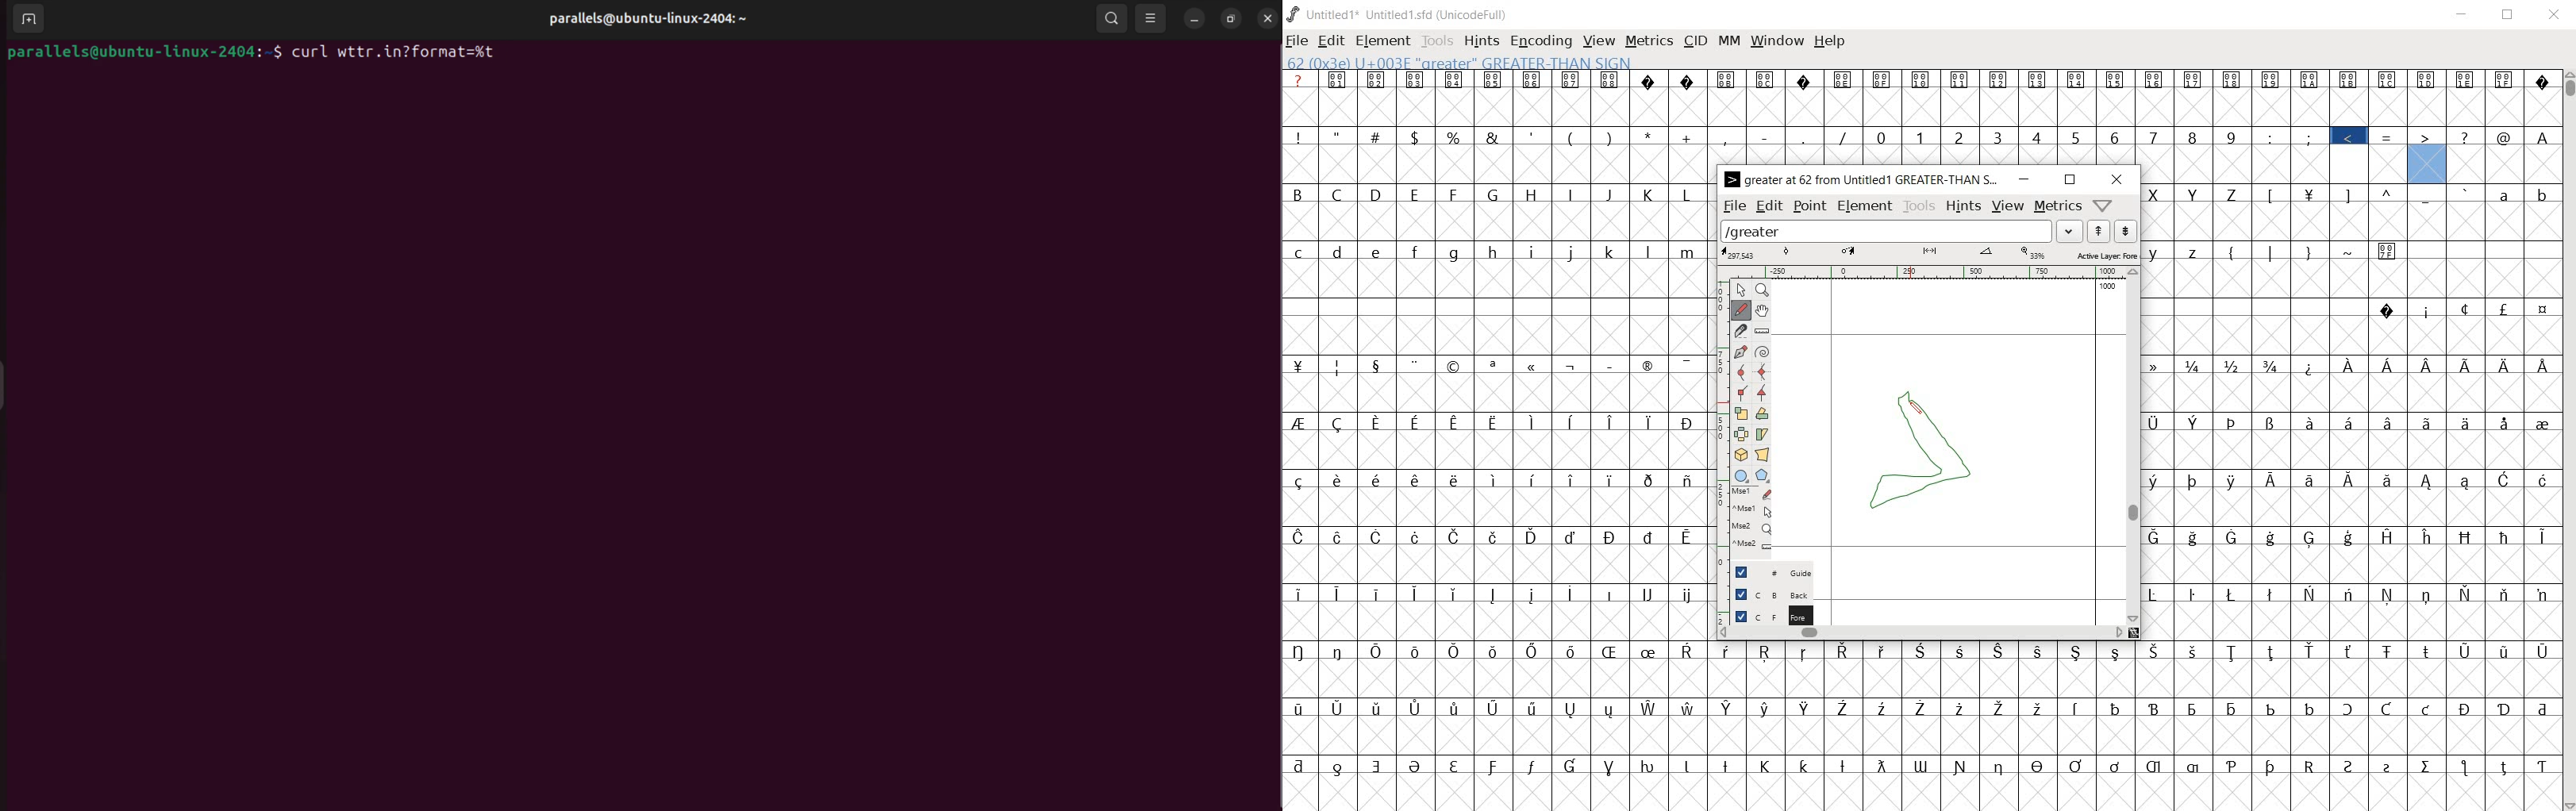 This screenshot has width=2576, height=812. Describe the element at coordinates (1829, 41) in the screenshot. I see `help` at that location.